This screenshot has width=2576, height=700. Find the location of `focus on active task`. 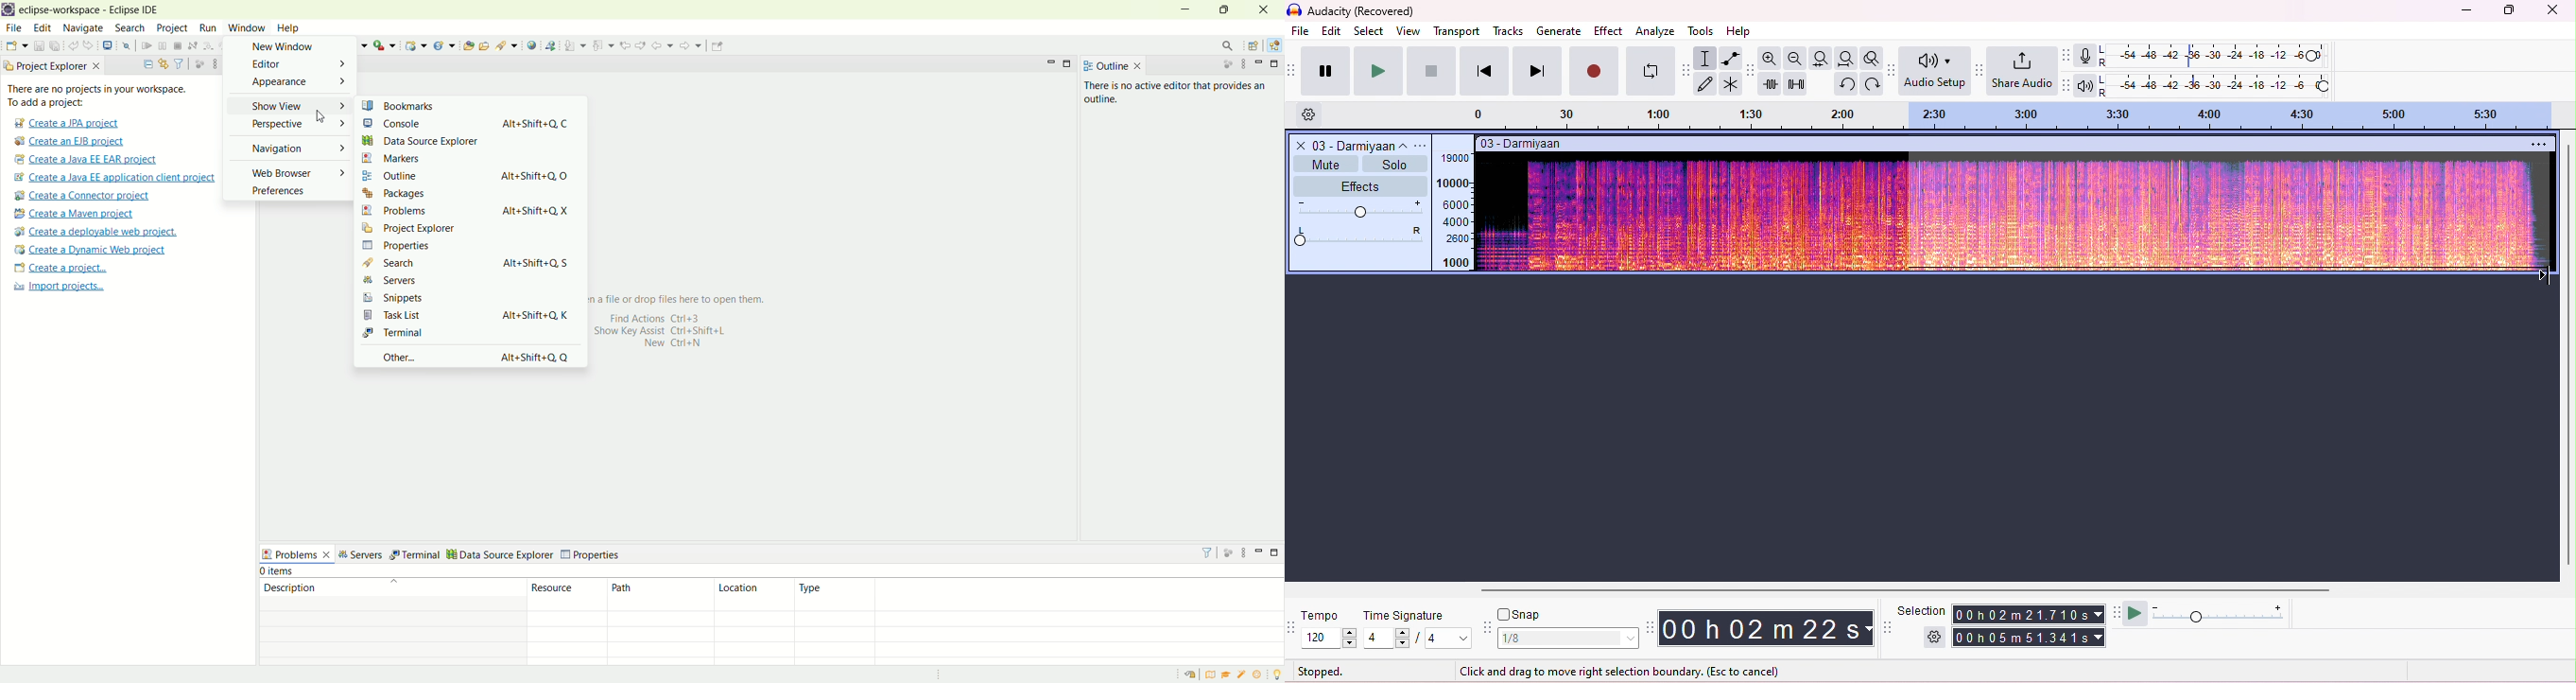

focus on active task is located at coordinates (1229, 65).